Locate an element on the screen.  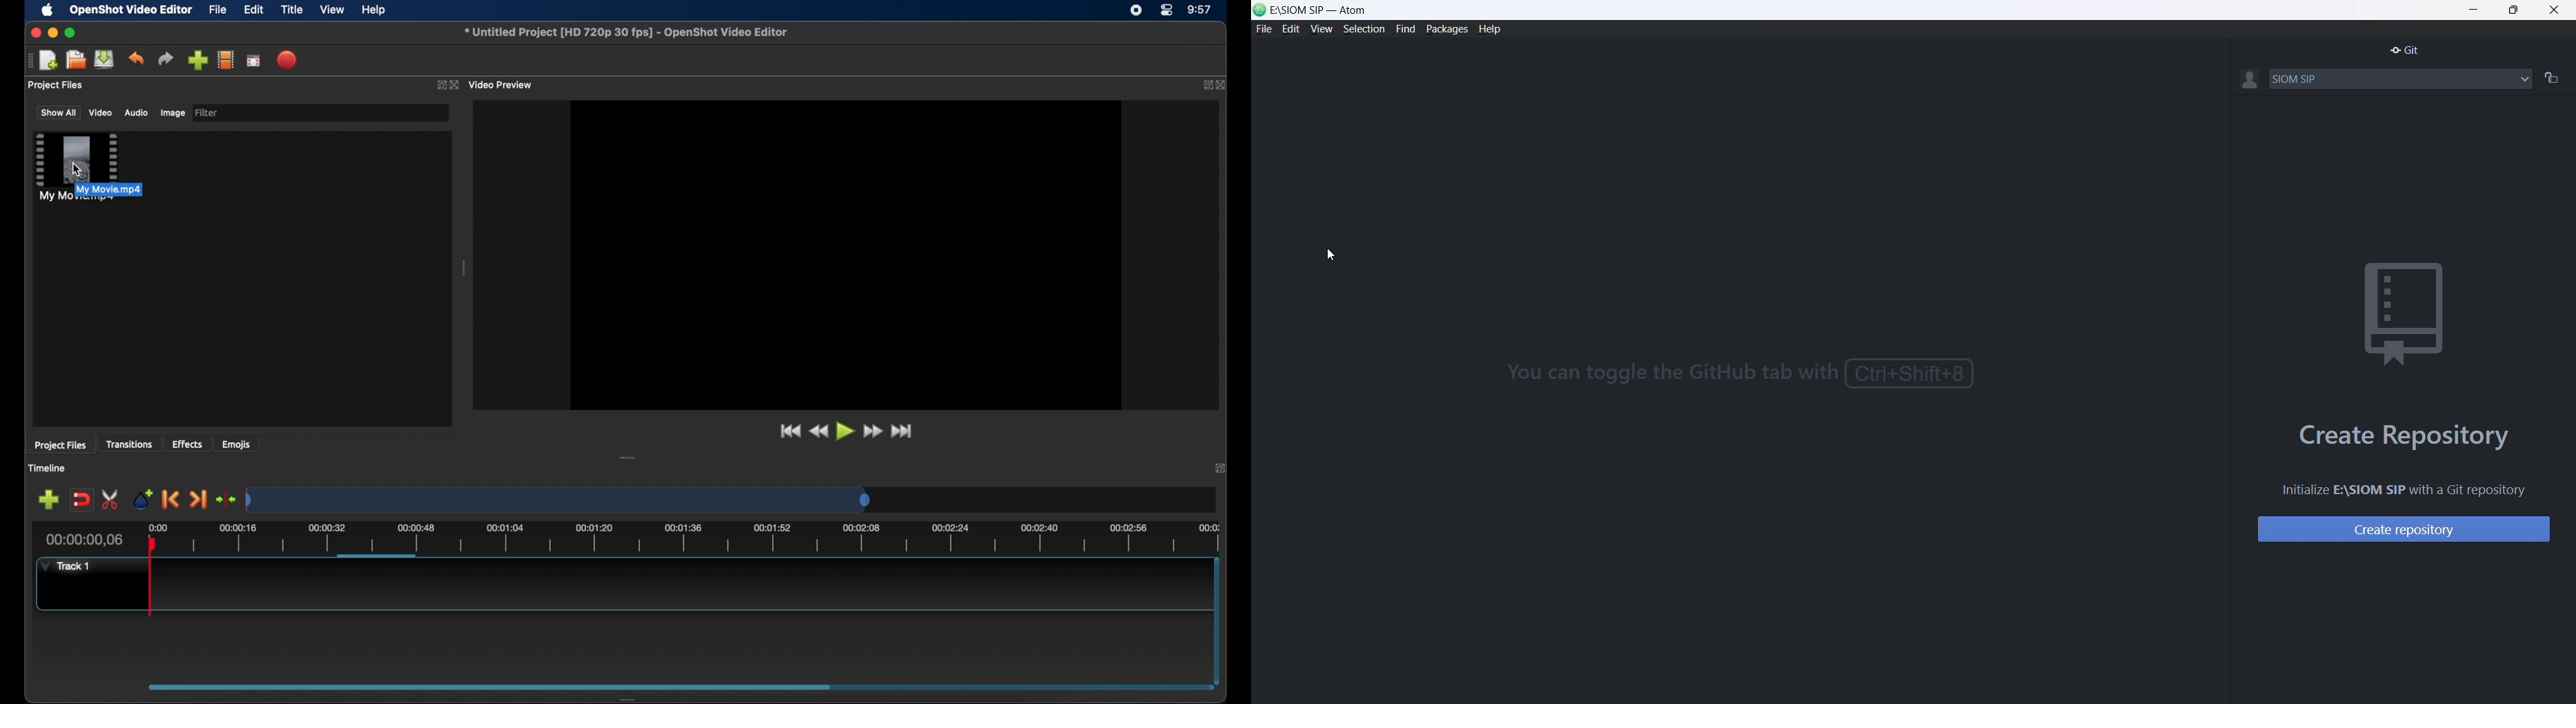
jumpt to  end is located at coordinates (903, 431).